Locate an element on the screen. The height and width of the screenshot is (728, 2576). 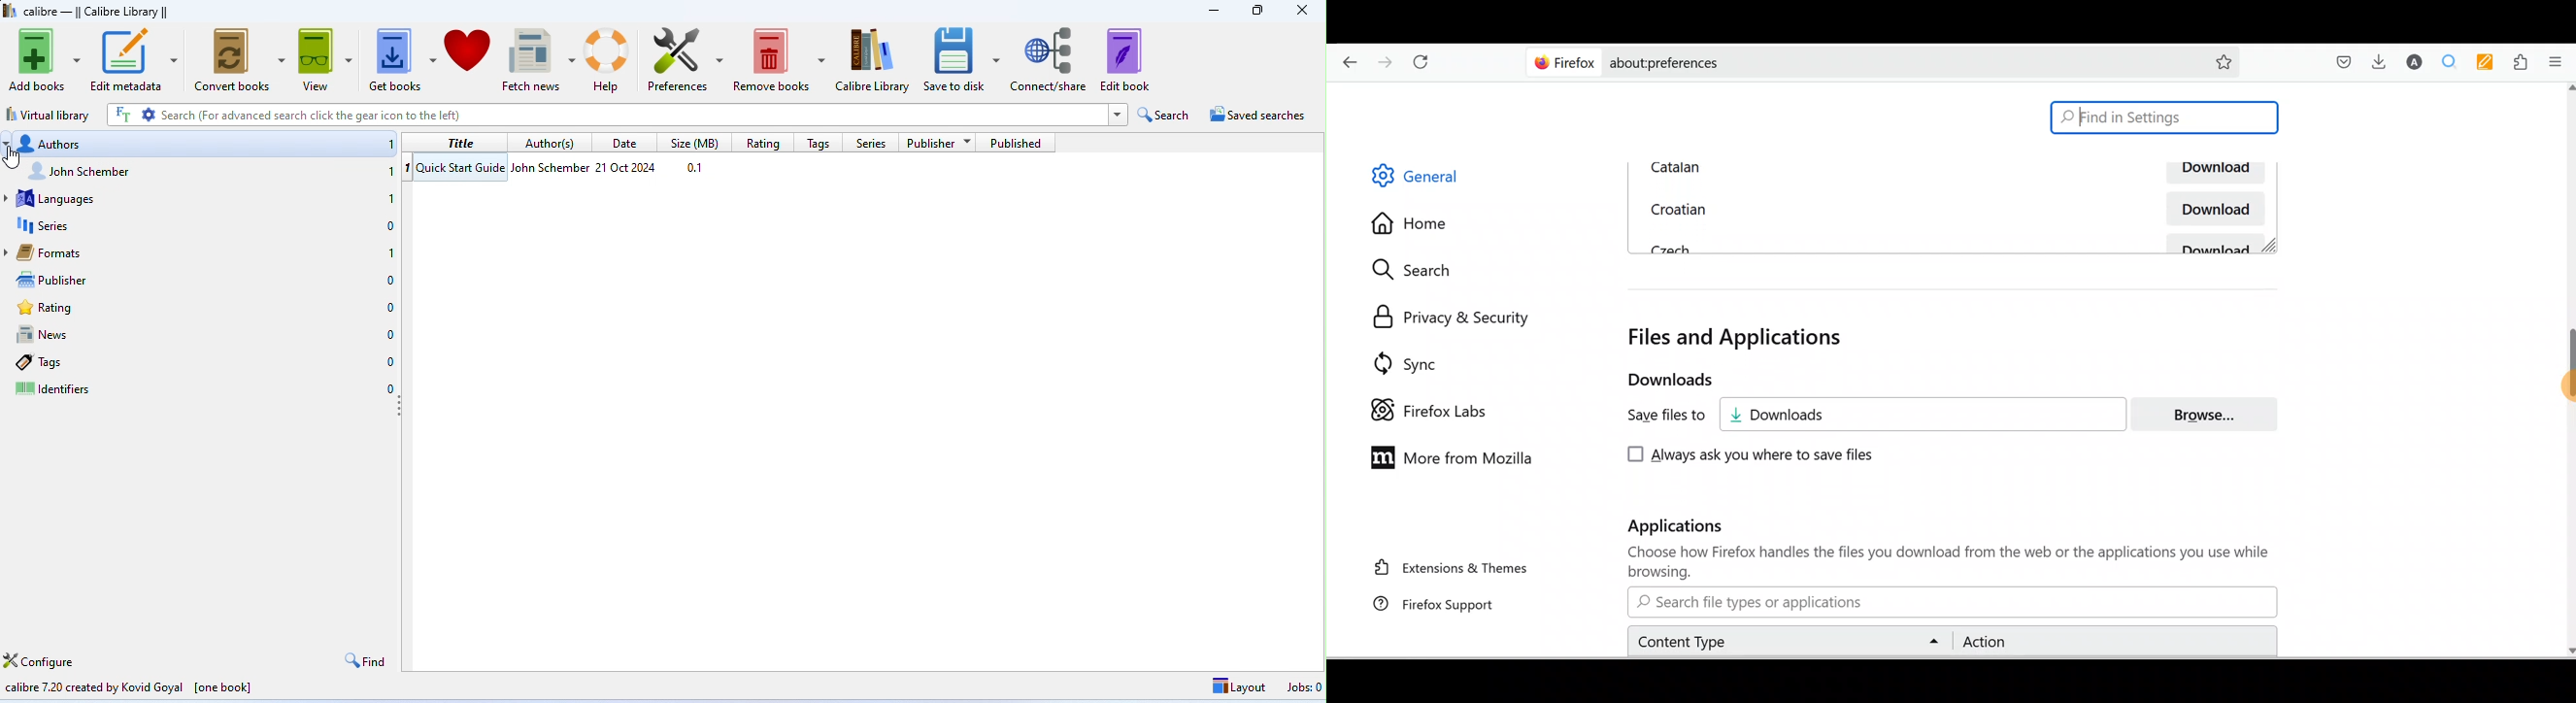
Firefox support is located at coordinates (1430, 605).